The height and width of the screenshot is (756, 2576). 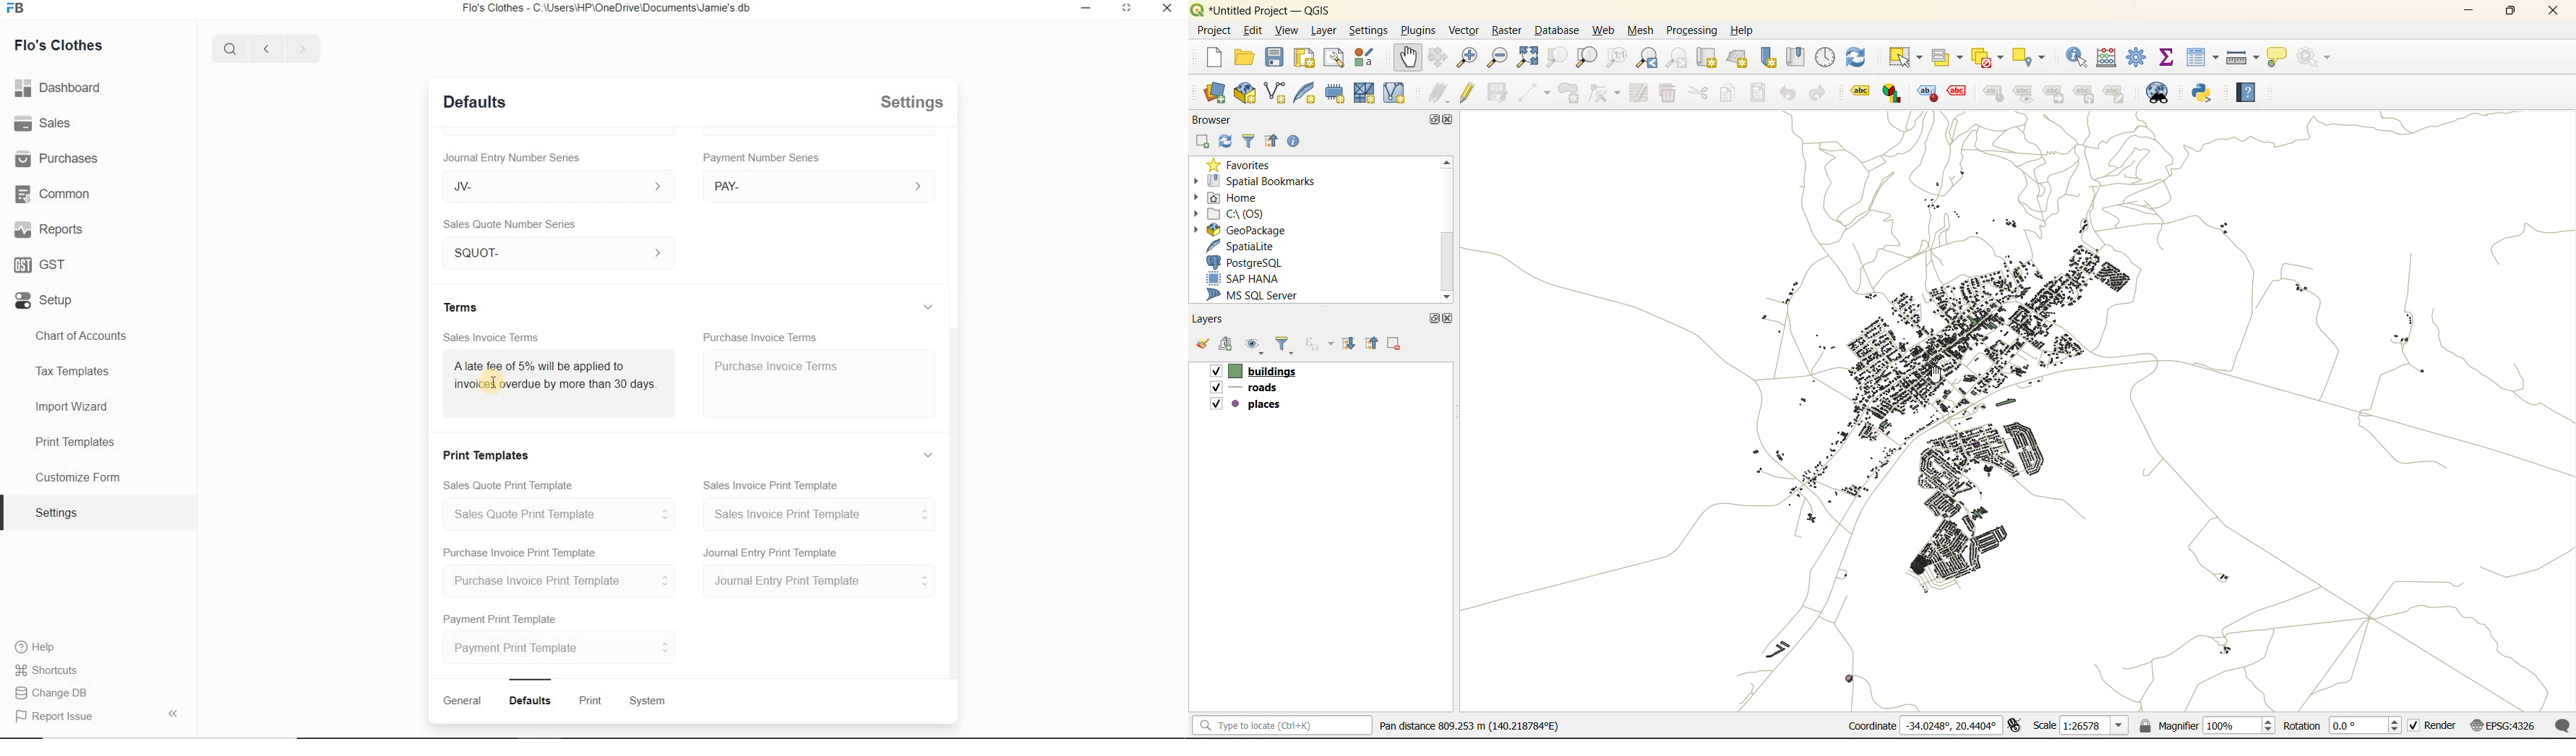 What do you see at coordinates (593, 701) in the screenshot?
I see `Print` at bounding box center [593, 701].